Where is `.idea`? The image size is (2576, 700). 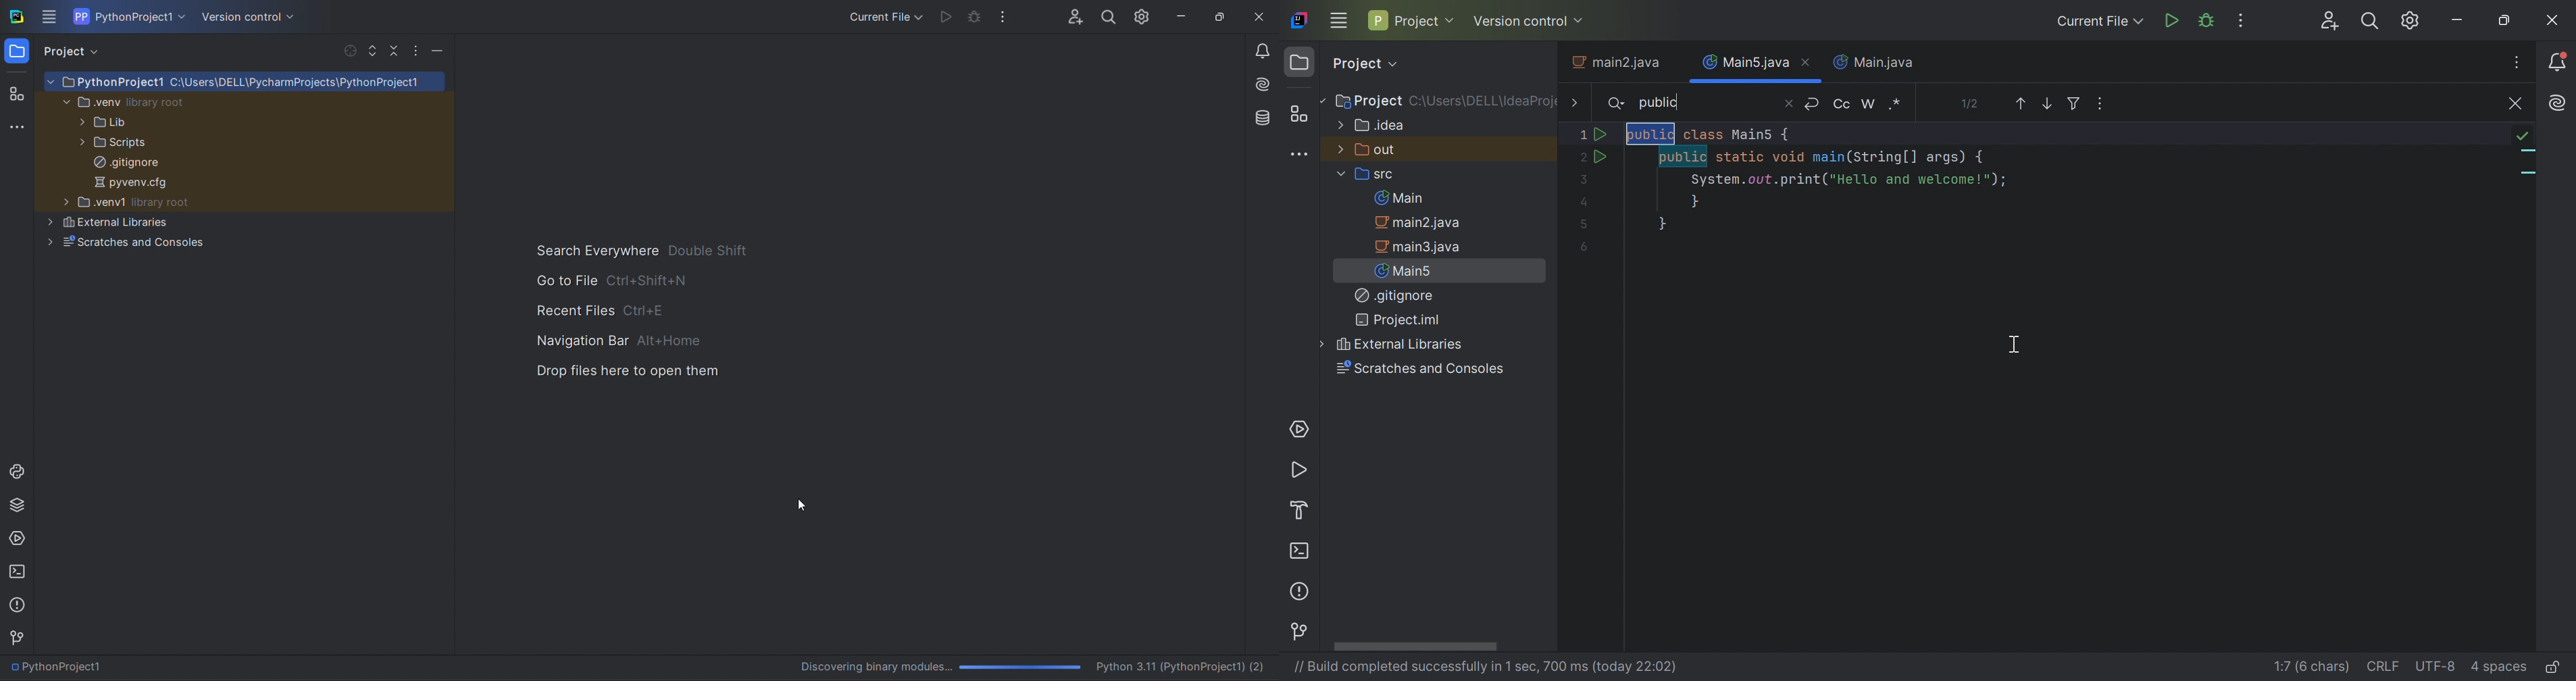
.idea is located at coordinates (1373, 126).